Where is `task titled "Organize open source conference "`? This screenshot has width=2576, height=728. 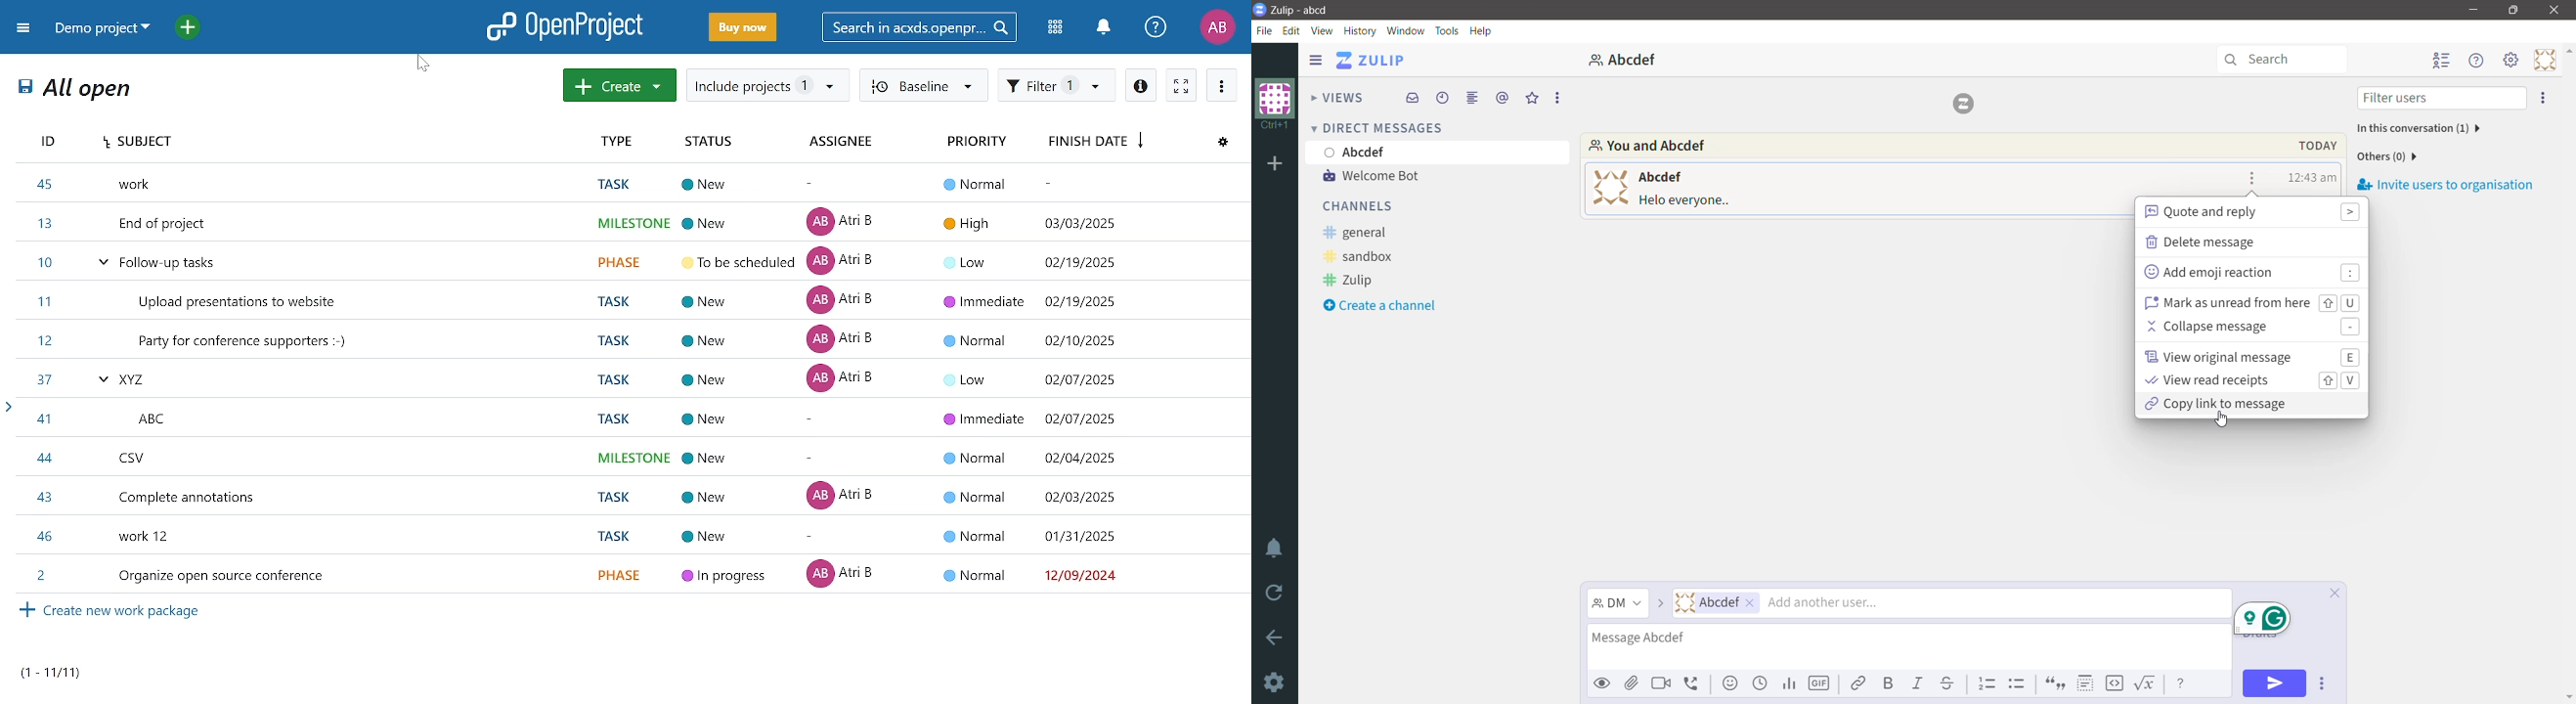
task titled "Organize open source conference " is located at coordinates (632, 183).